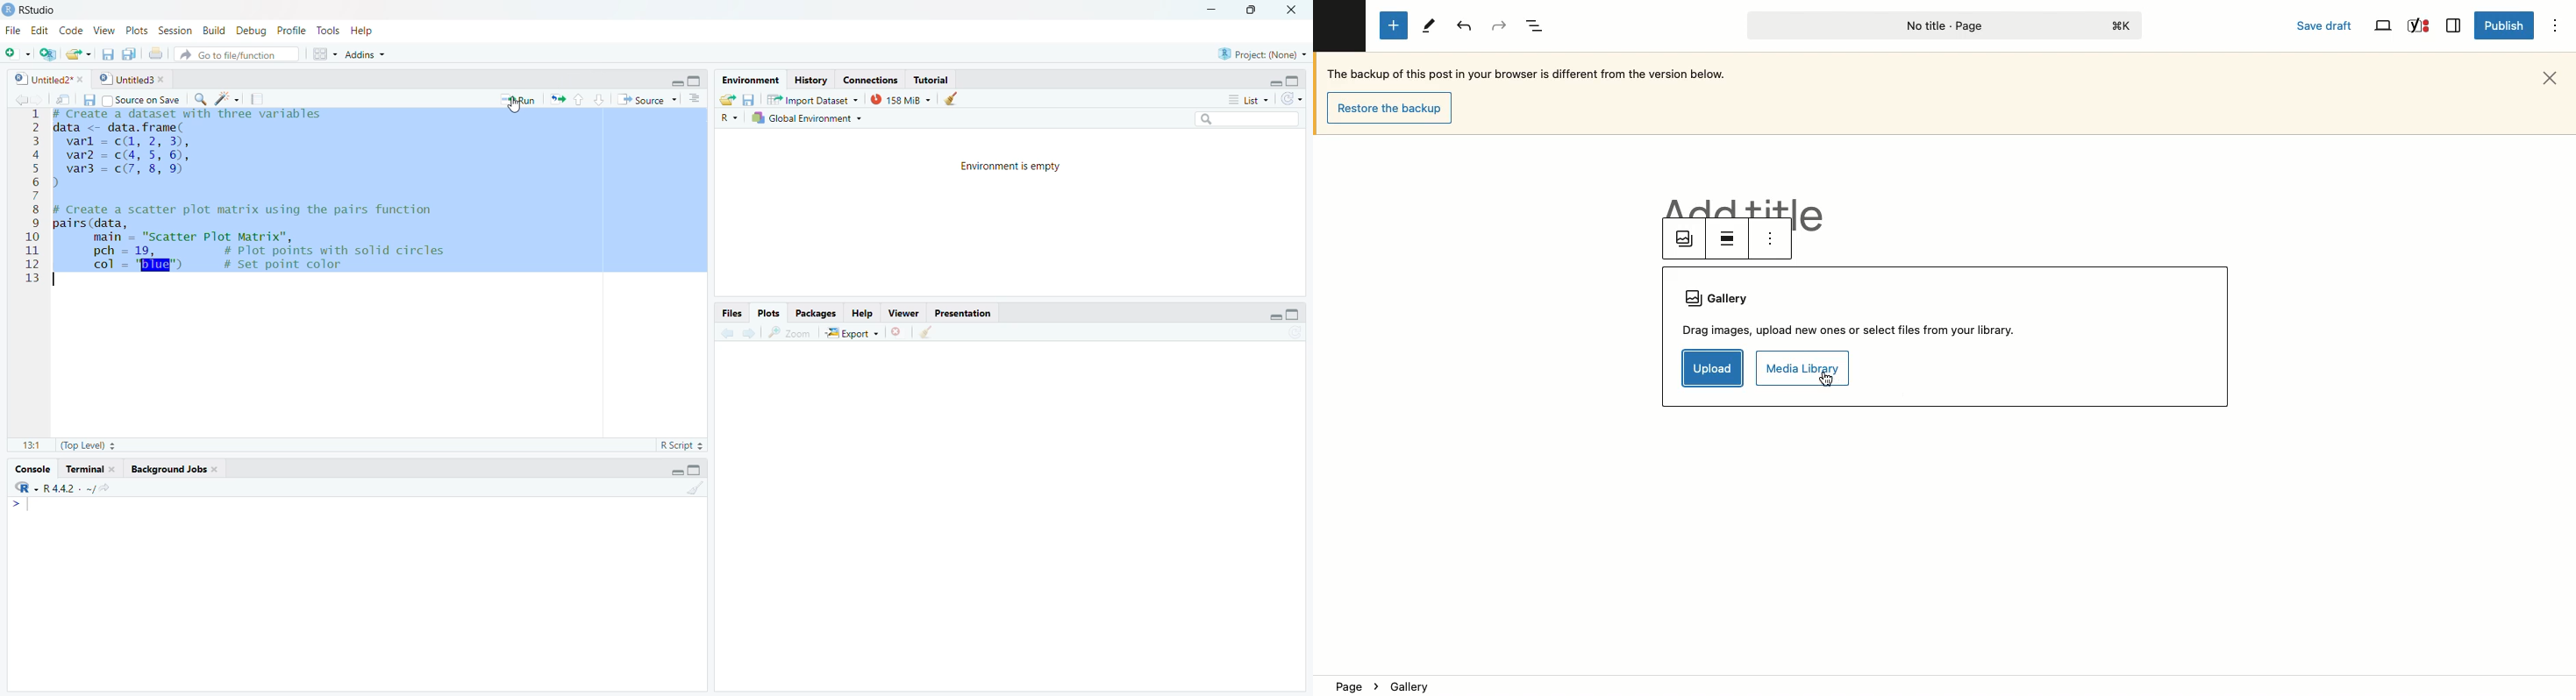 Image resolution: width=2576 pixels, height=700 pixels. I want to click on Profile, so click(293, 30).